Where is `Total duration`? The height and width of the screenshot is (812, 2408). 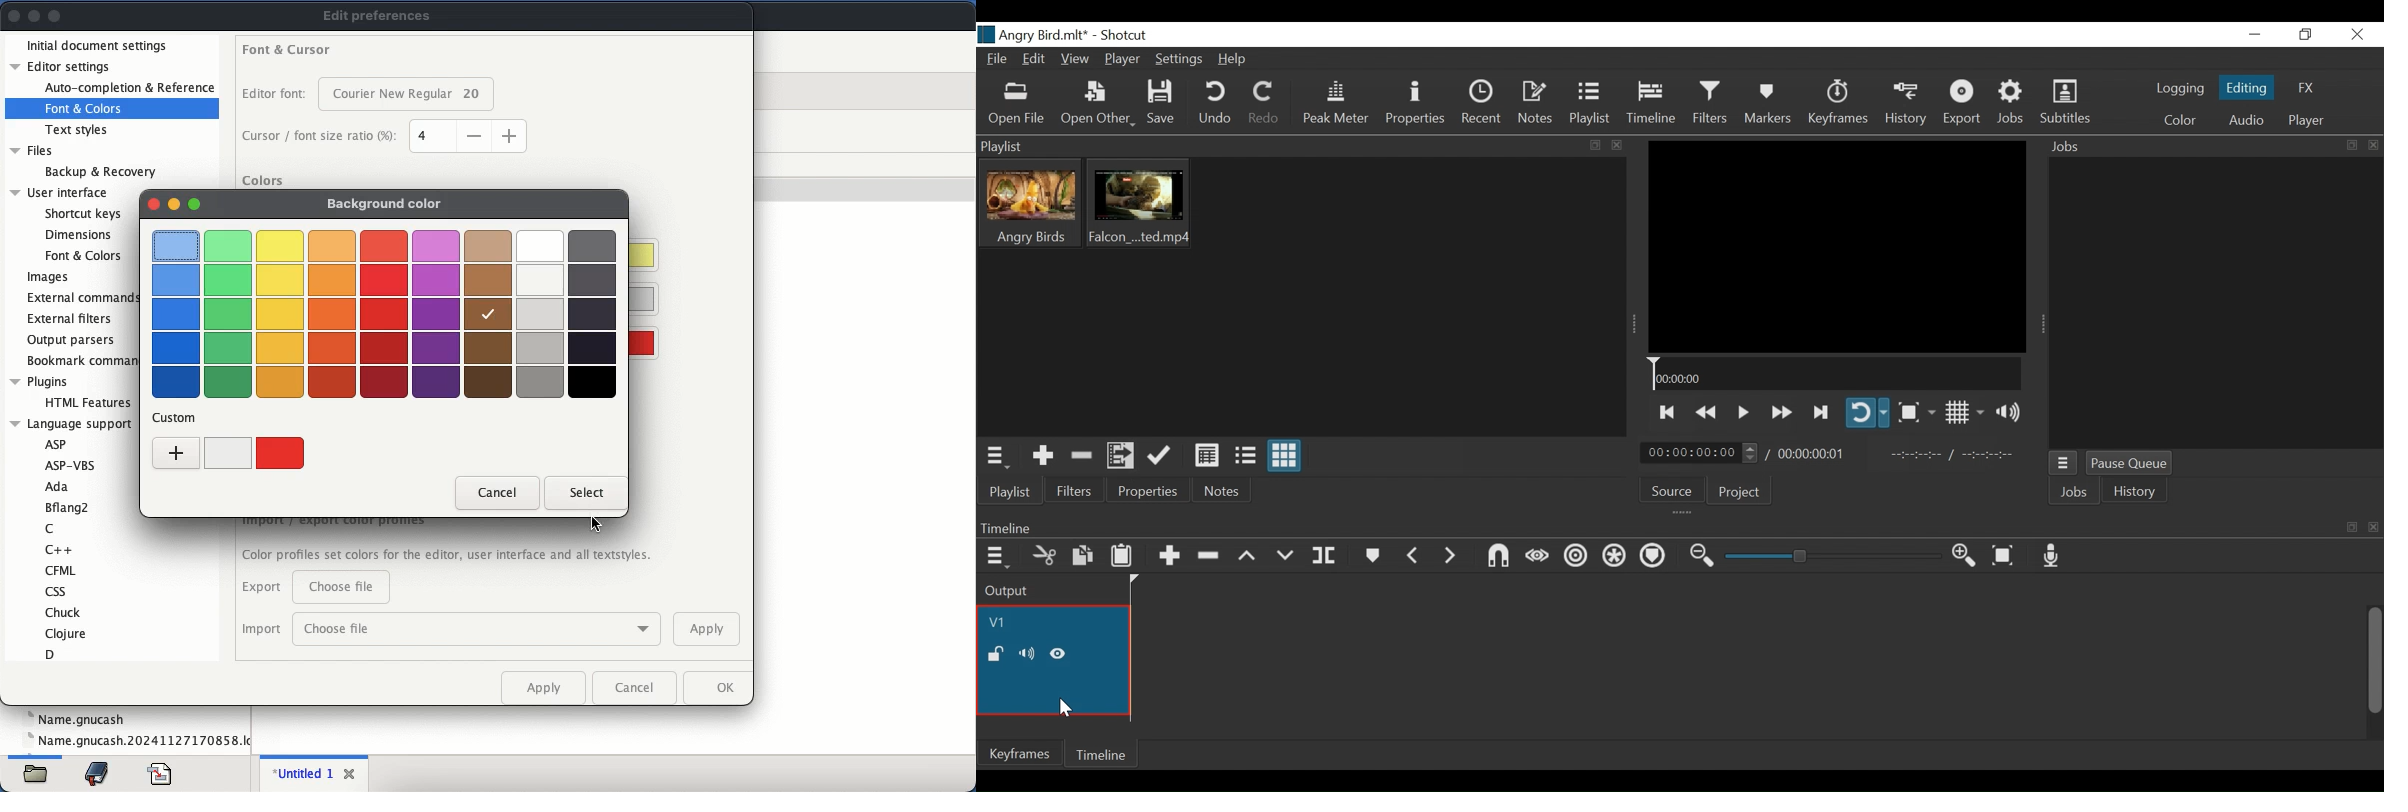 Total duration is located at coordinates (1815, 454).